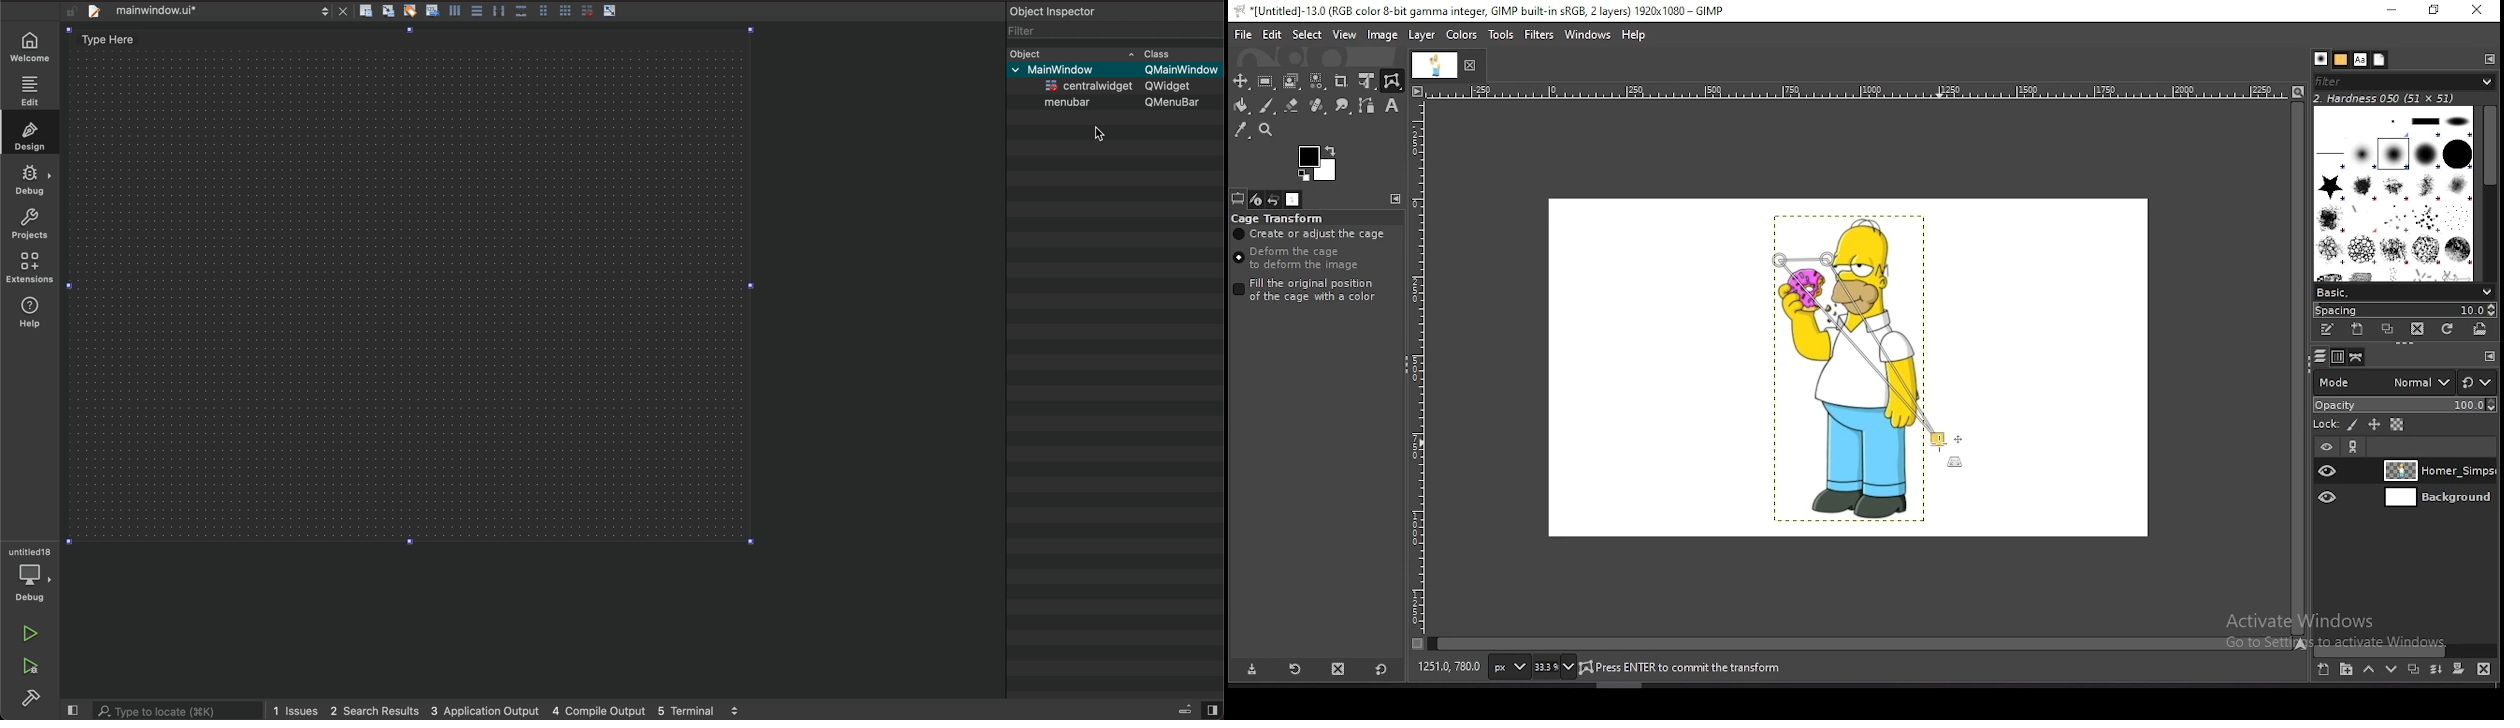 This screenshot has height=728, width=2520. Describe the element at coordinates (2413, 672) in the screenshot. I see `duplicate layer` at that location.